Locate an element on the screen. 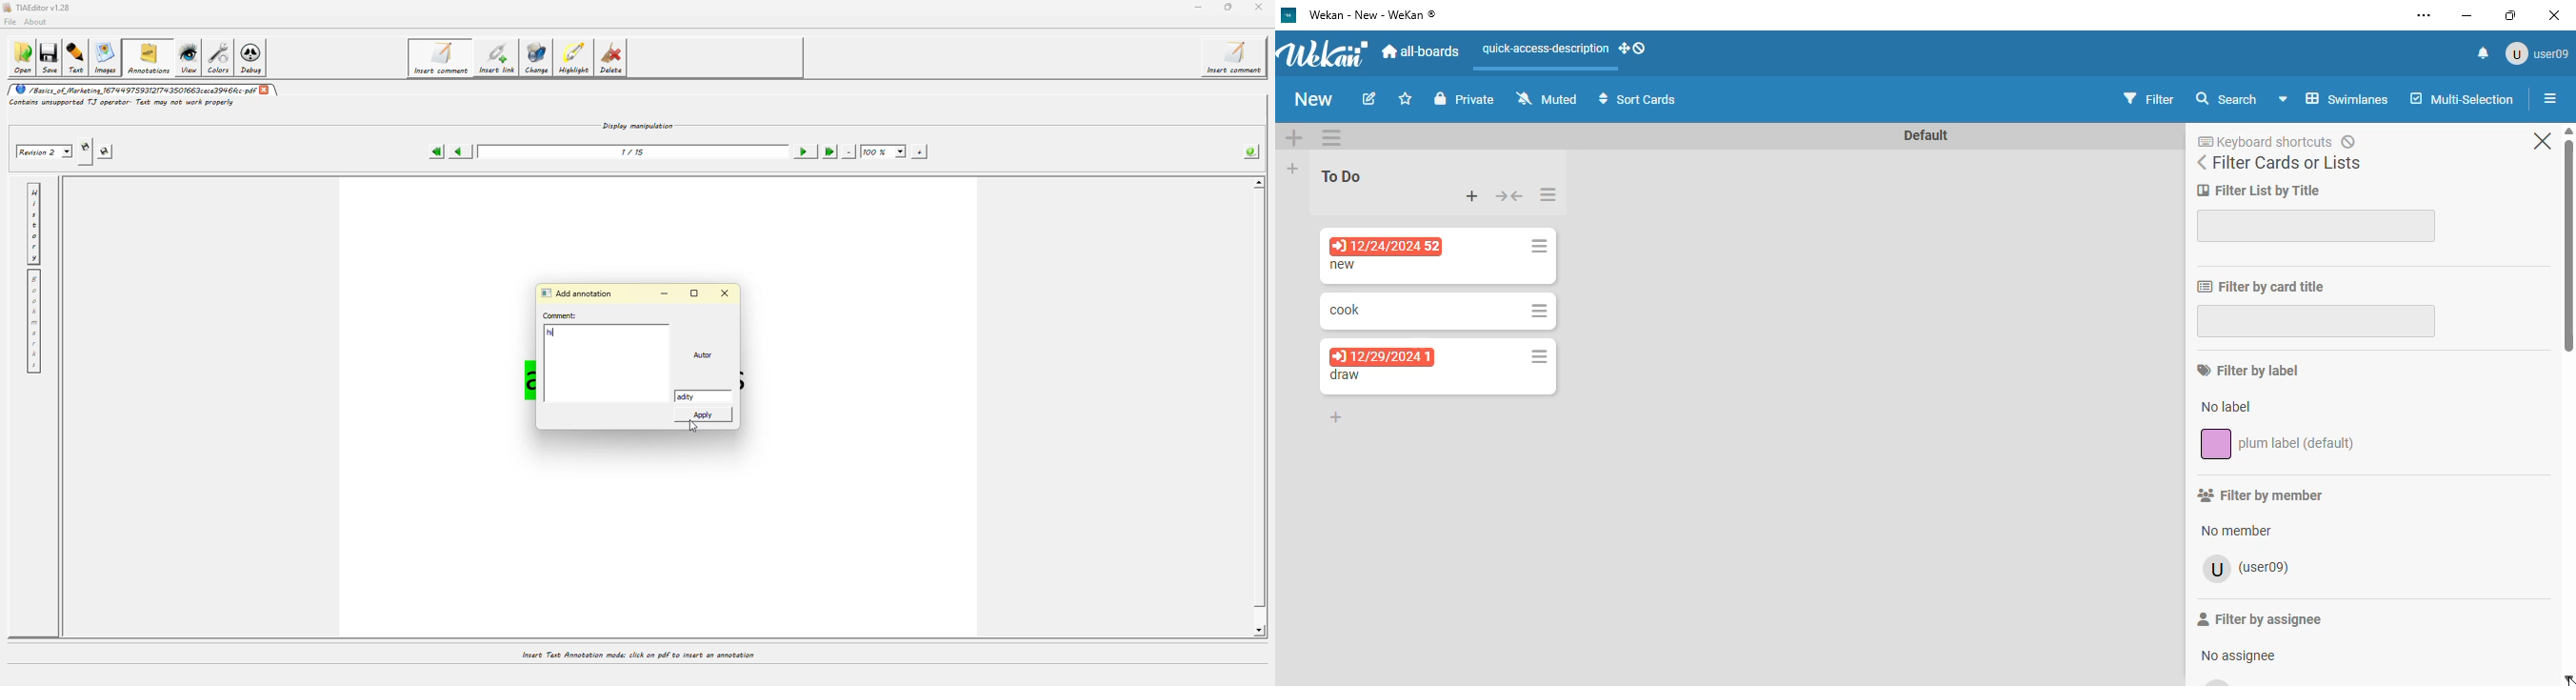  no assignee is located at coordinates (2236, 654).